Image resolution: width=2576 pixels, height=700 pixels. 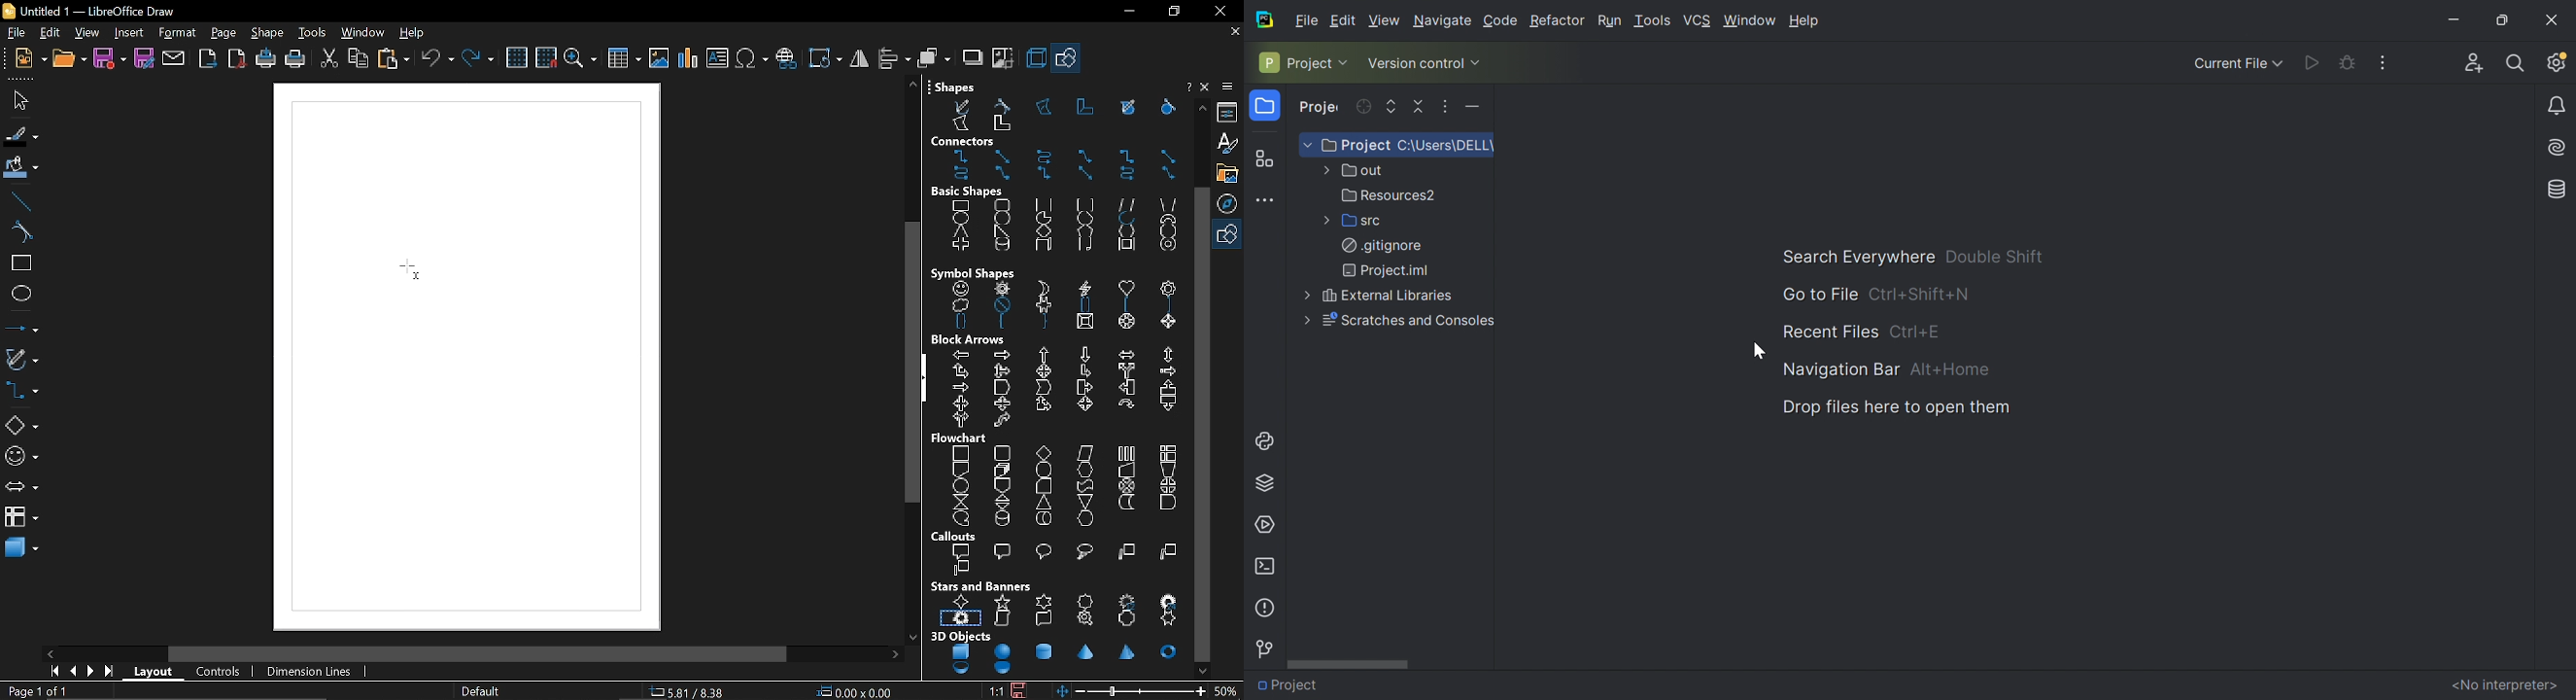 I want to click on Horizontal scroll bar, so click(x=482, y=652).